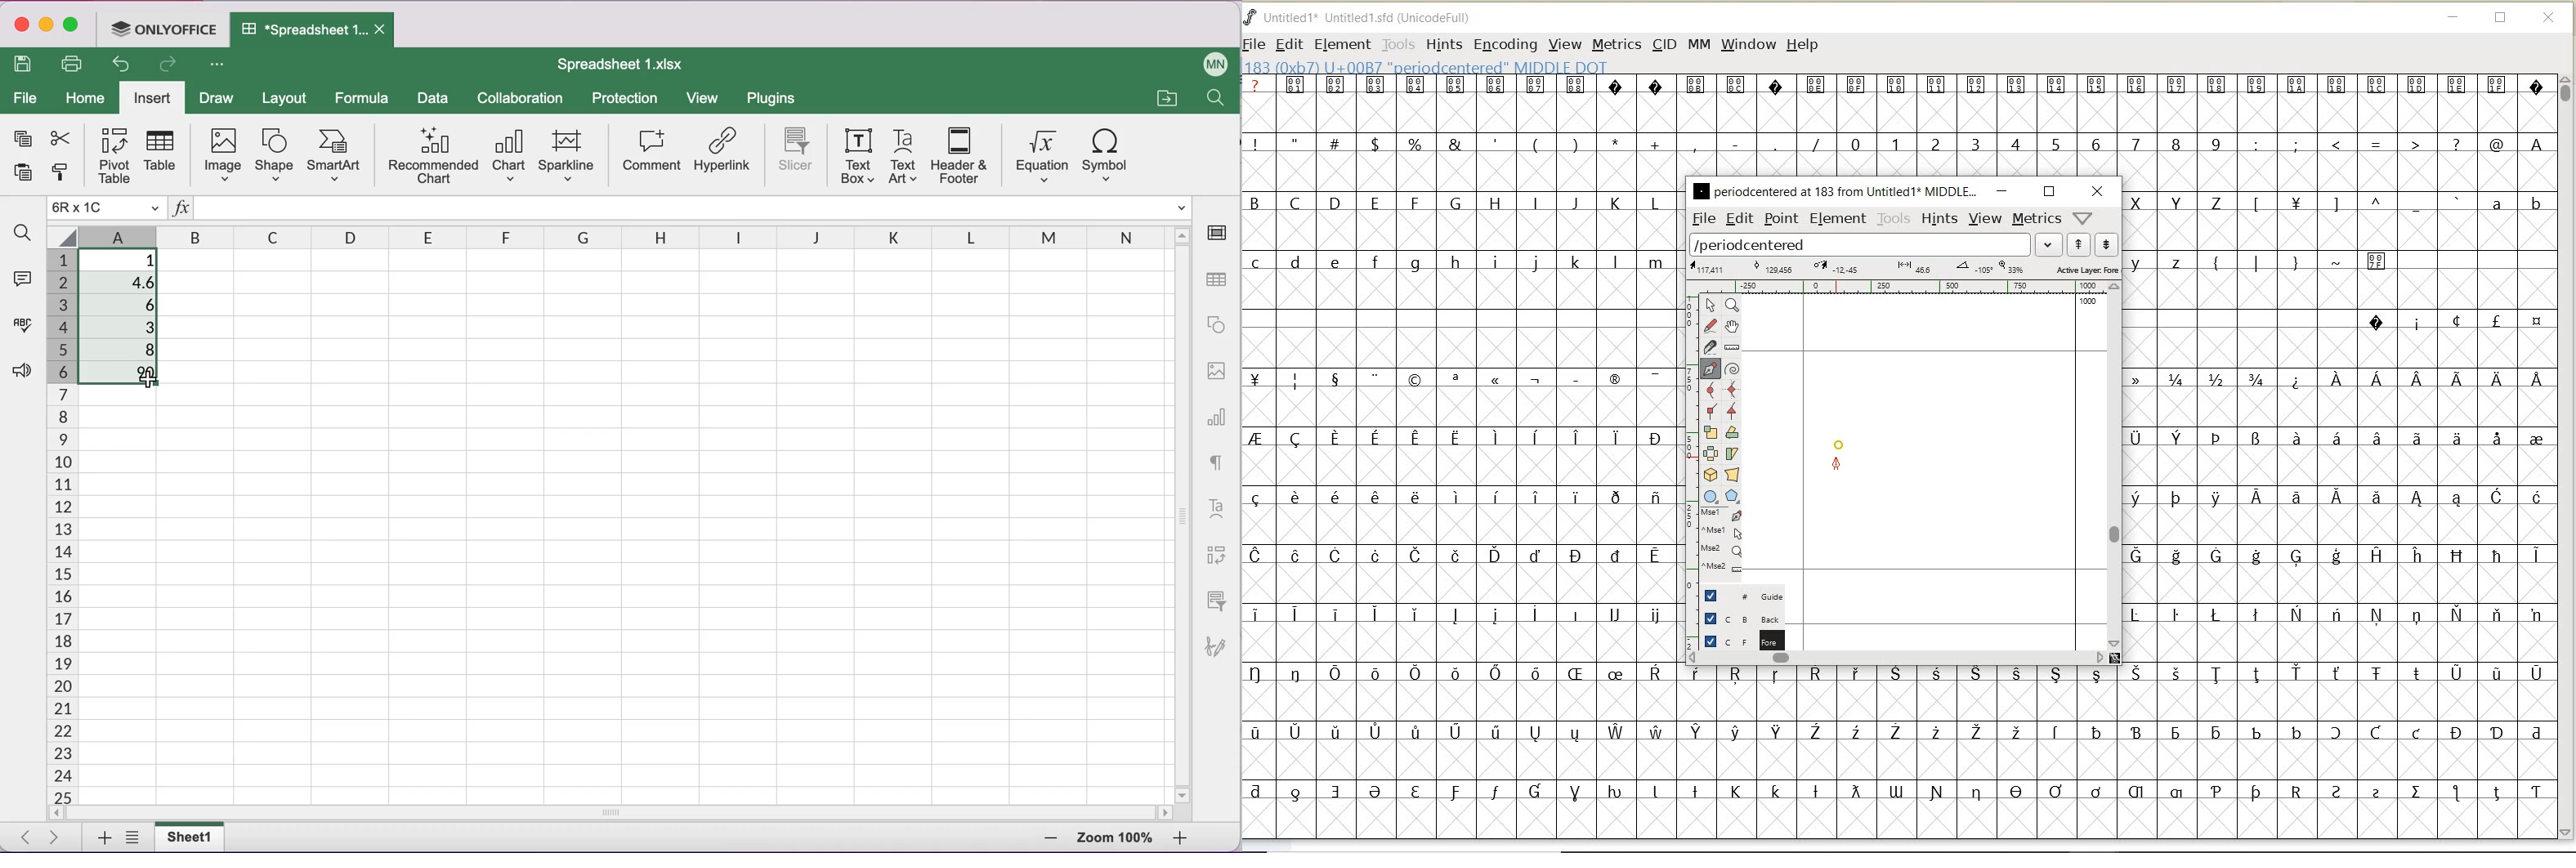  What do you see at coordinates (1616, 46) in the screenshot?
I see `METRICS` at bounding box center [1616, 46].